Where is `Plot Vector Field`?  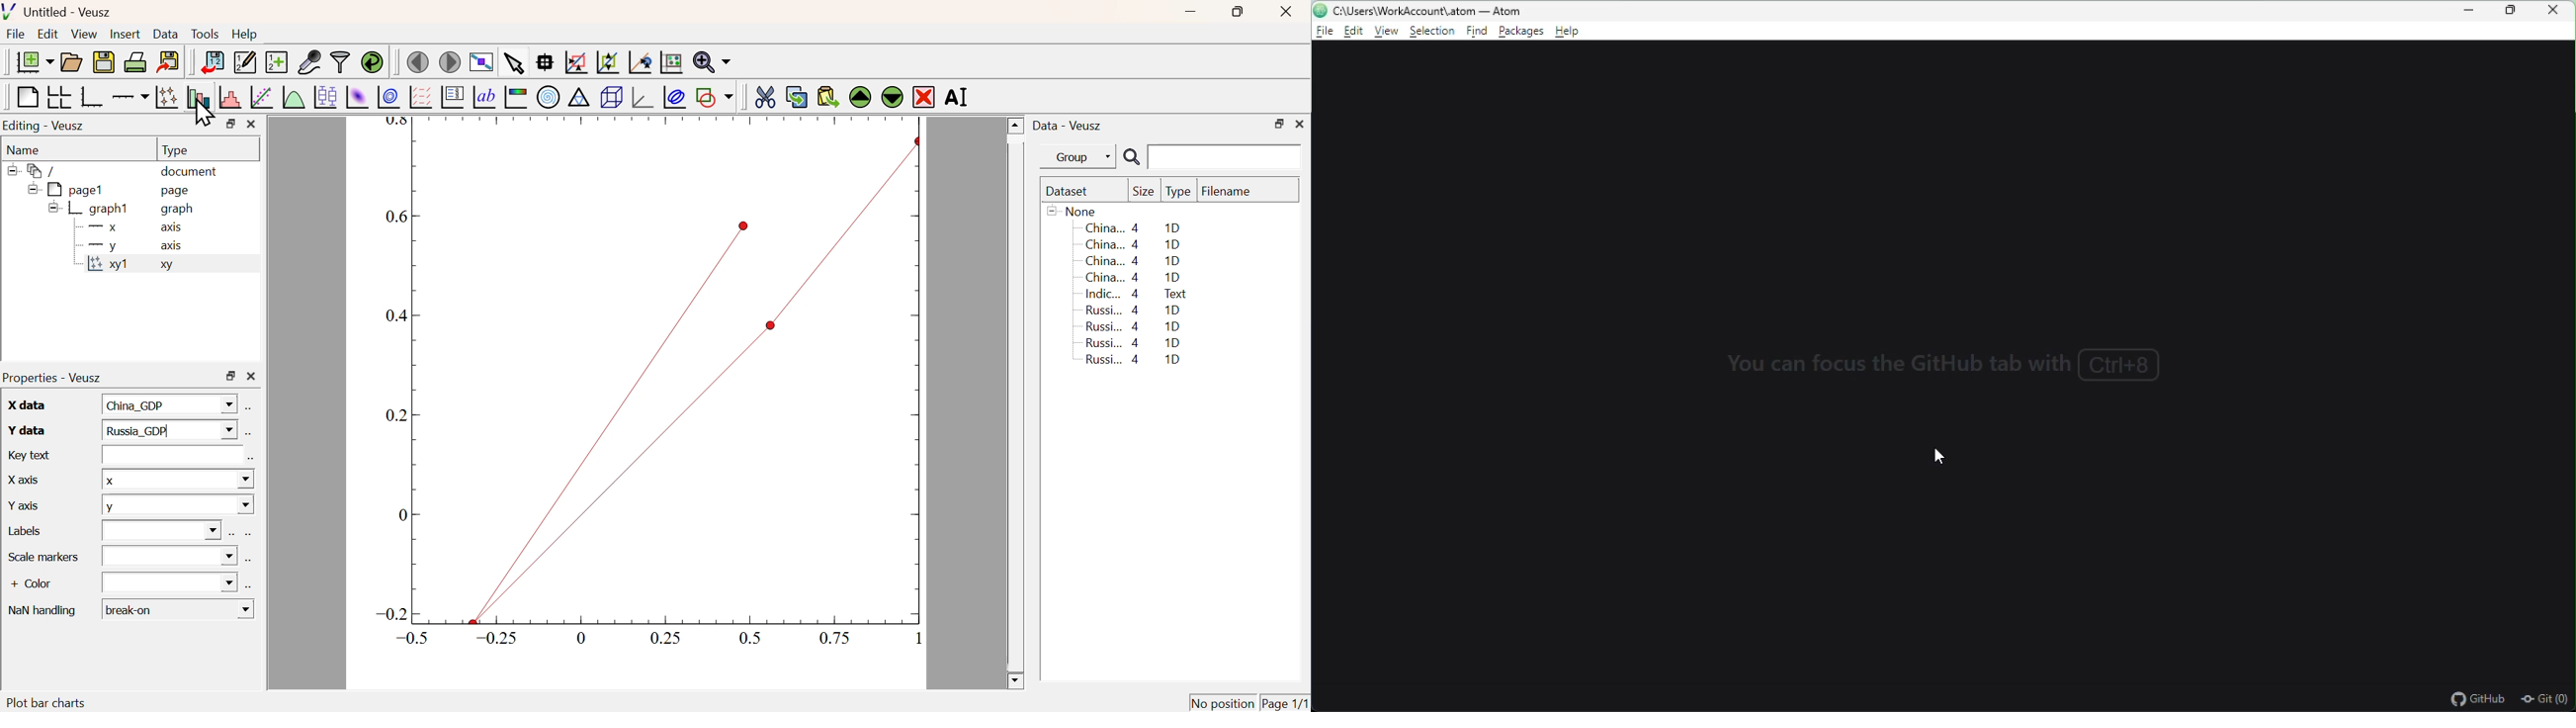
Plot Vector Field is located at coordinates (419, 96).